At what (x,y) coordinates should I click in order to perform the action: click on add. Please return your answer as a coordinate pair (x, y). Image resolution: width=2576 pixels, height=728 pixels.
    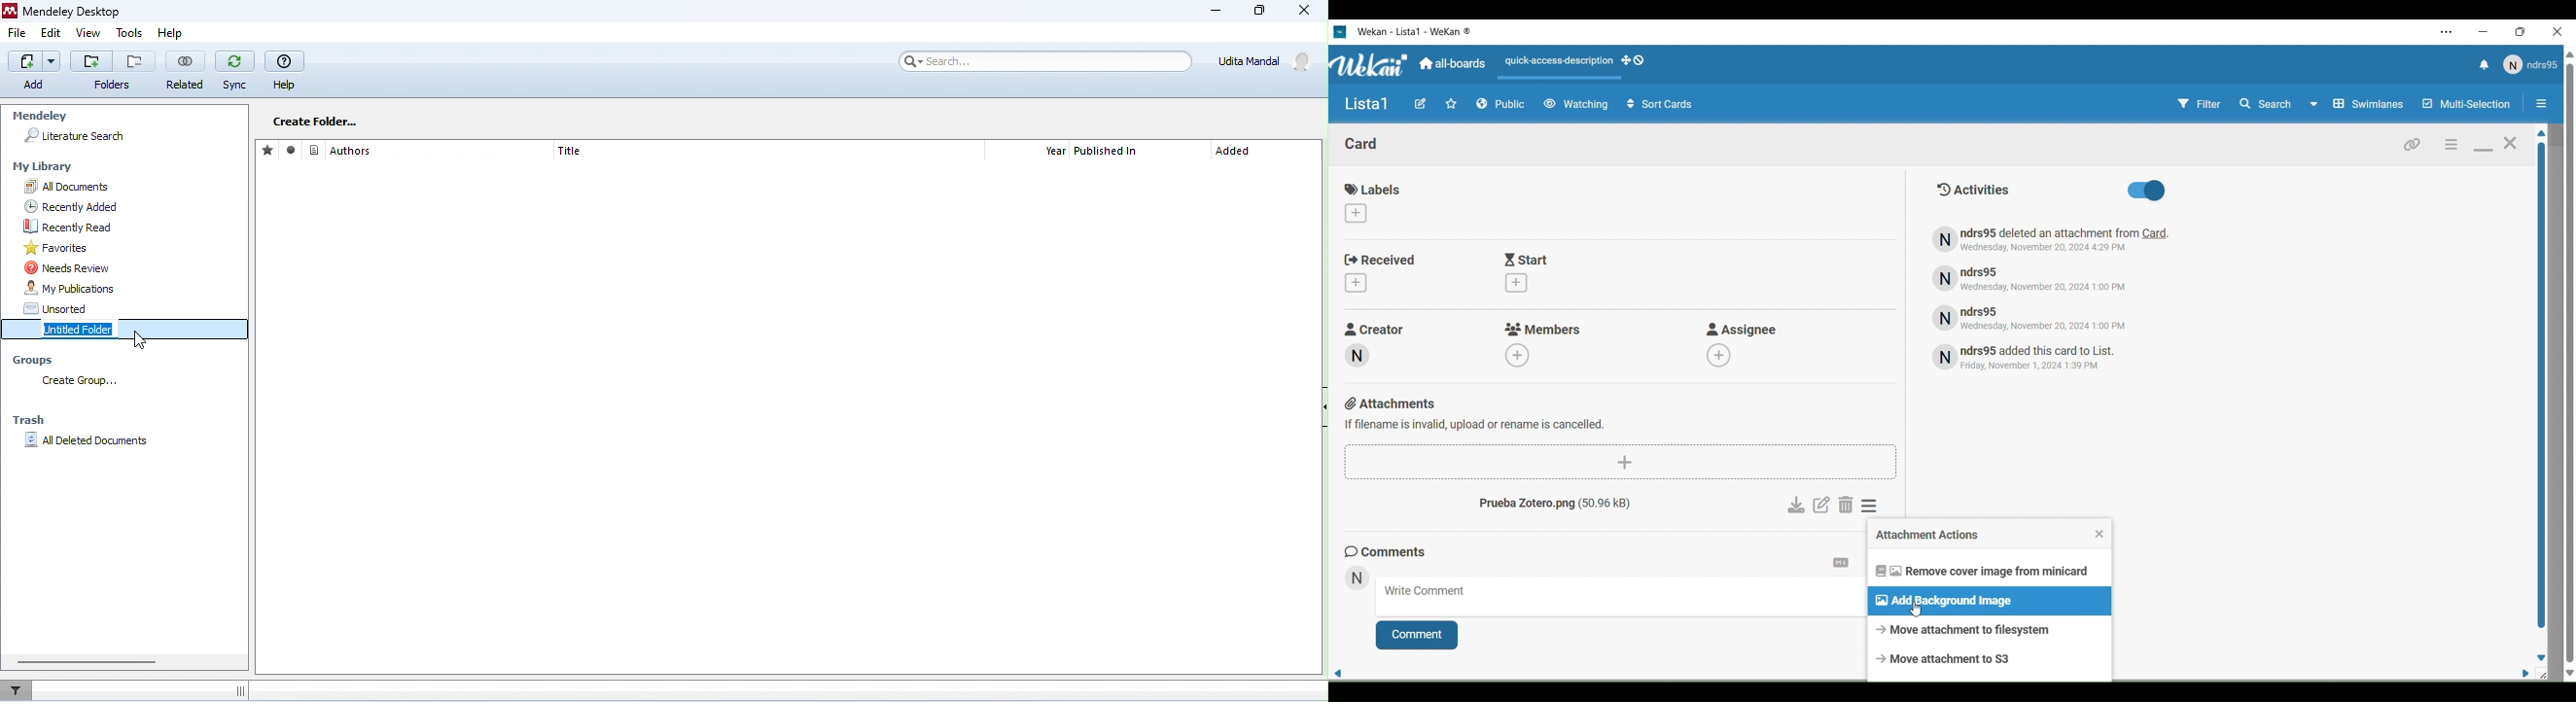
    Looking at the image, I should click on (91, 60).